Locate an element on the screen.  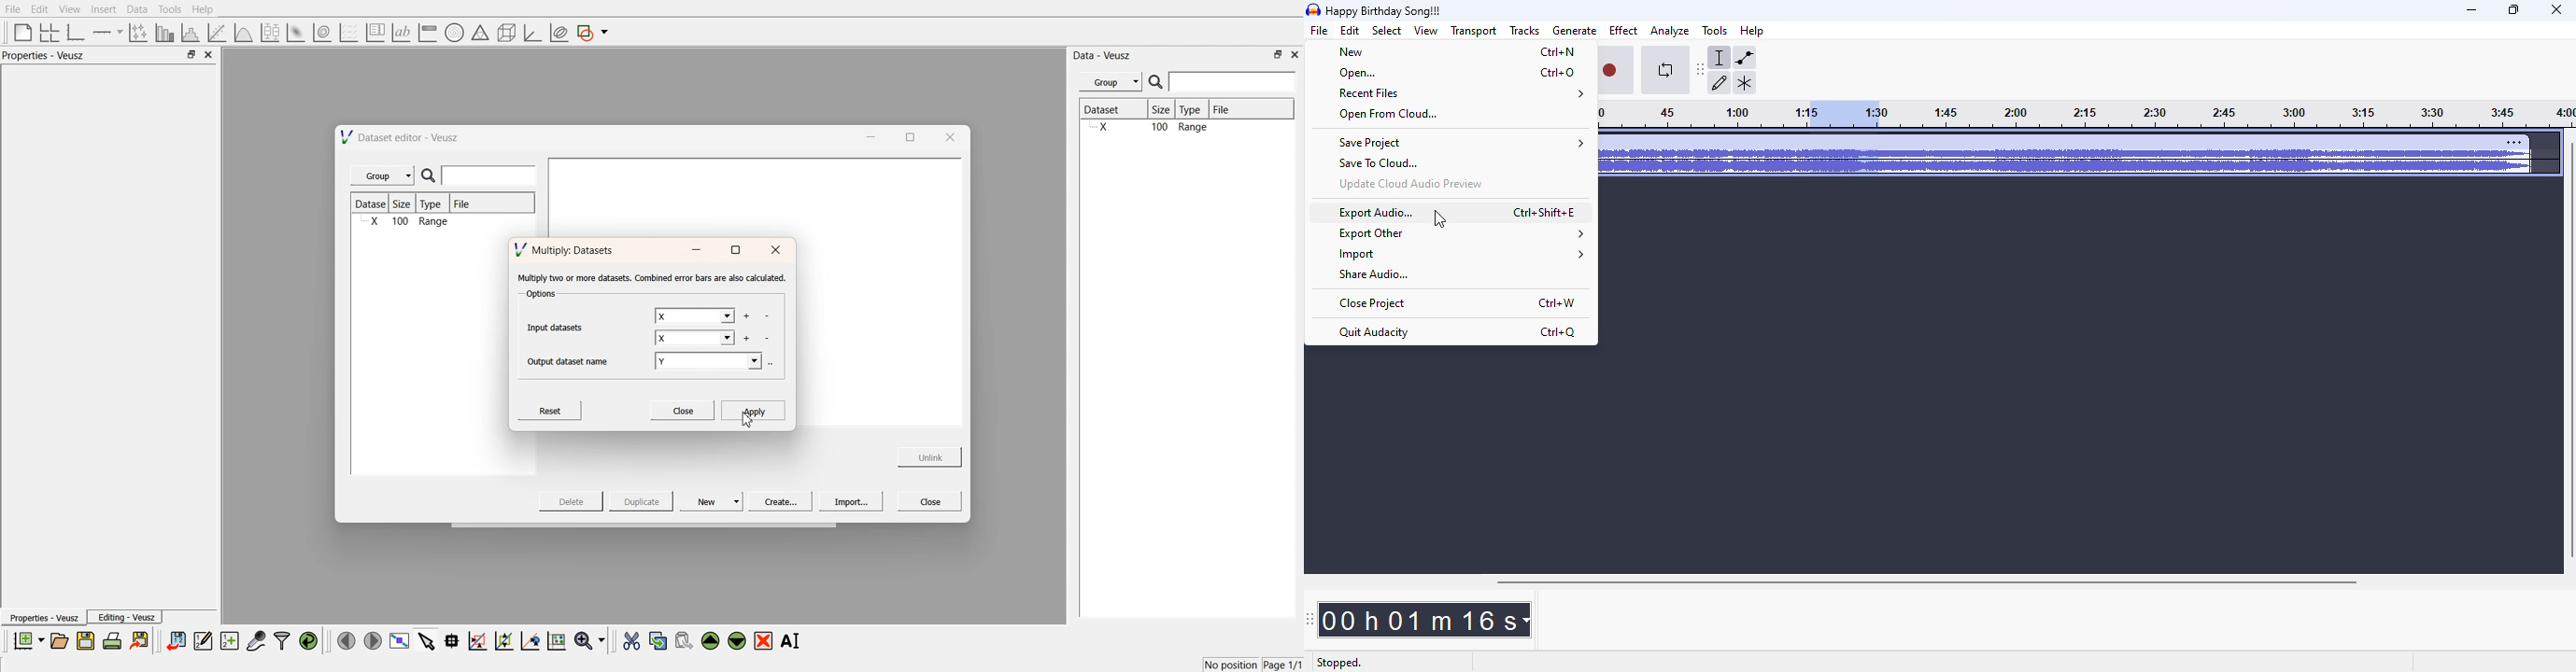
close is located at coordinates (2556, 10).